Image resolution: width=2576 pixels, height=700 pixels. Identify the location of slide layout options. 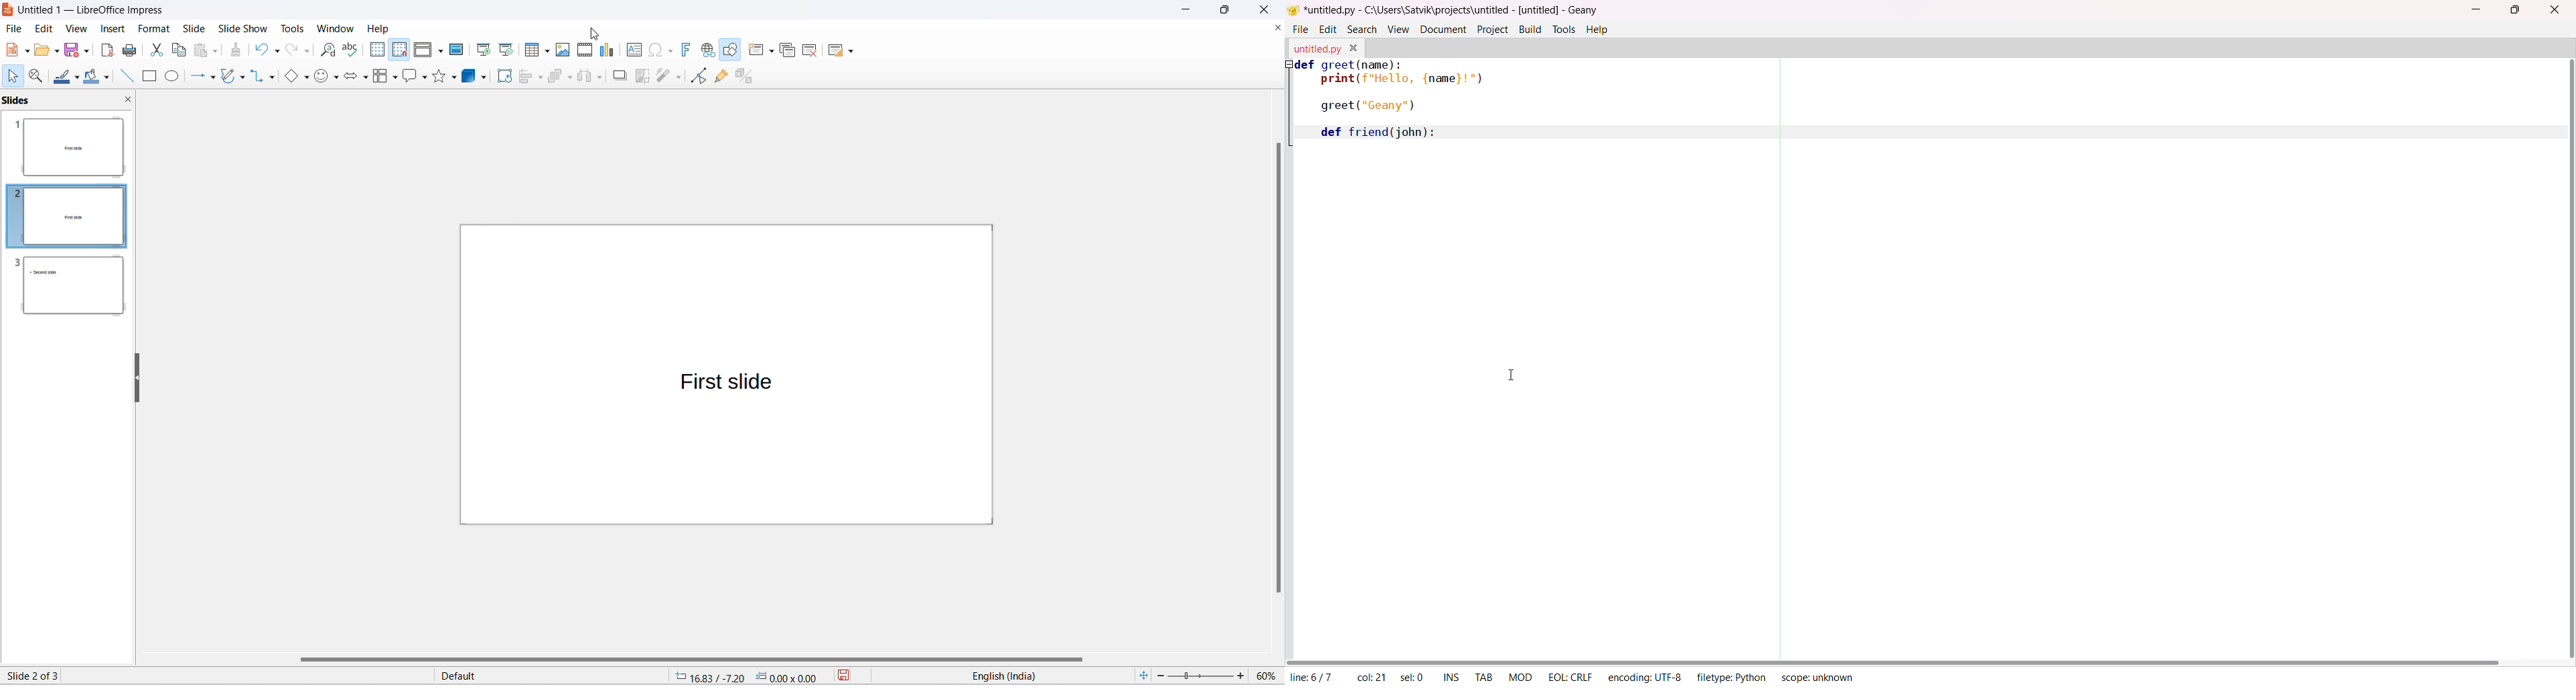
(851, 50).